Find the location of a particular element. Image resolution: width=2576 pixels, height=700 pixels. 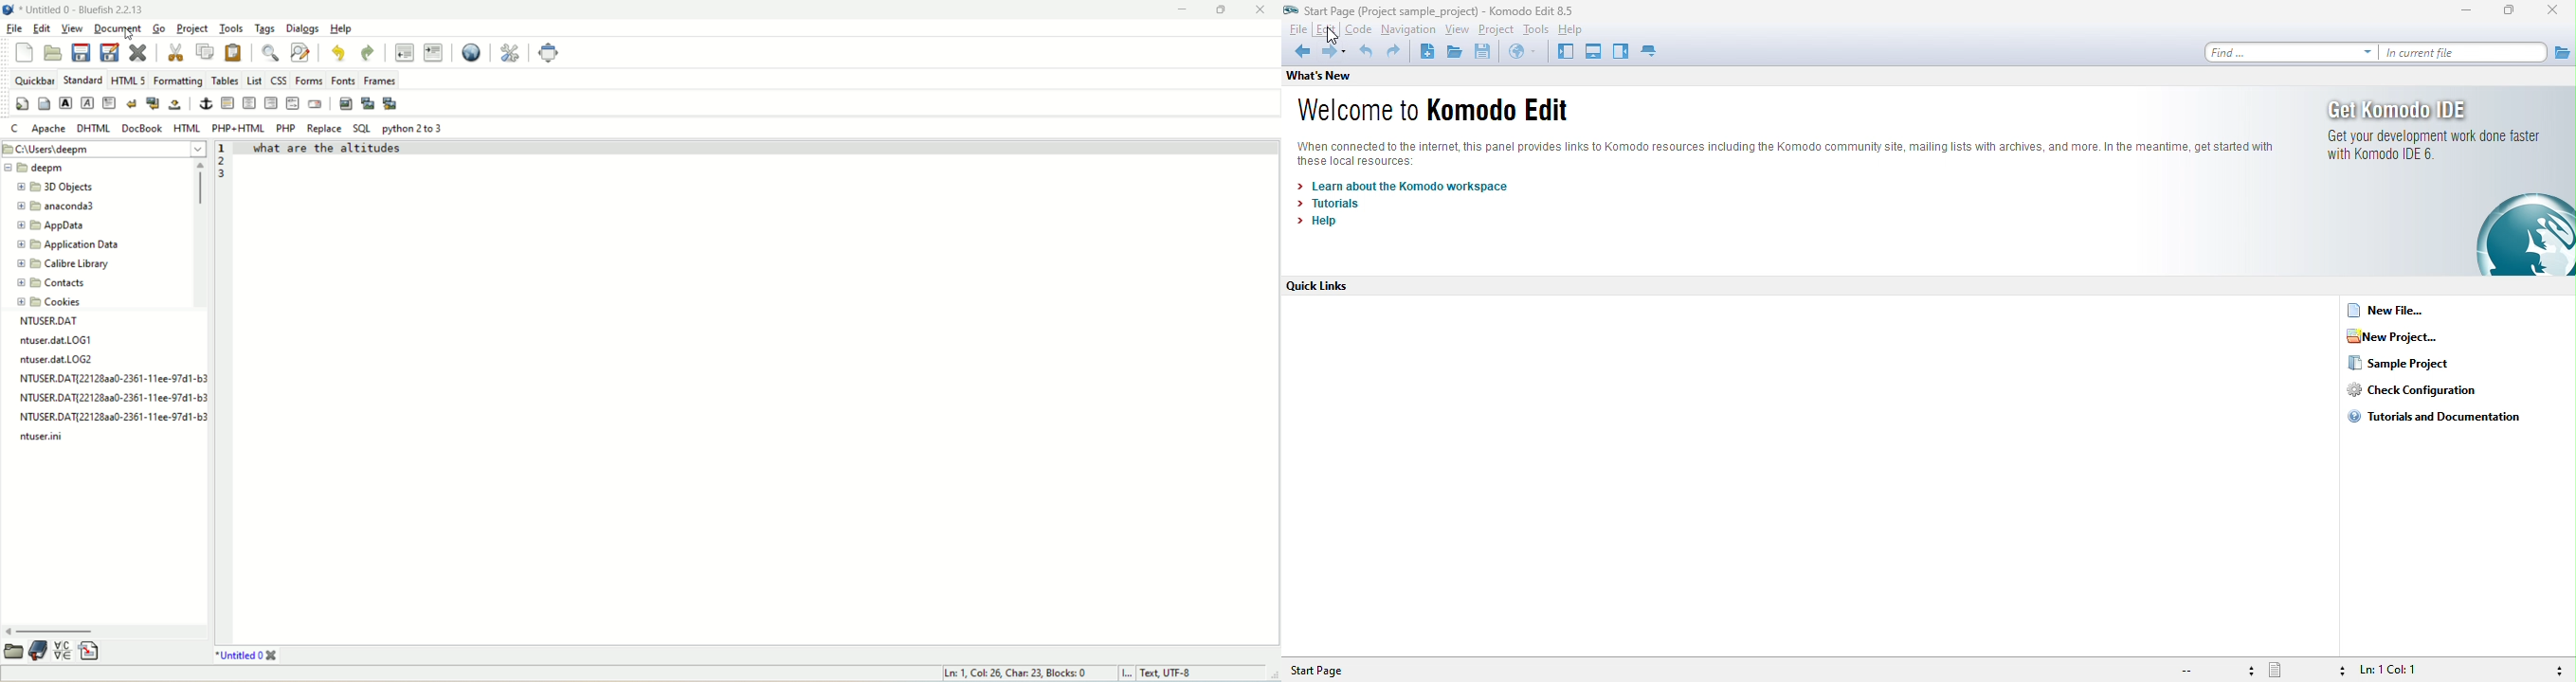

open is located at coordinates (15, 652).